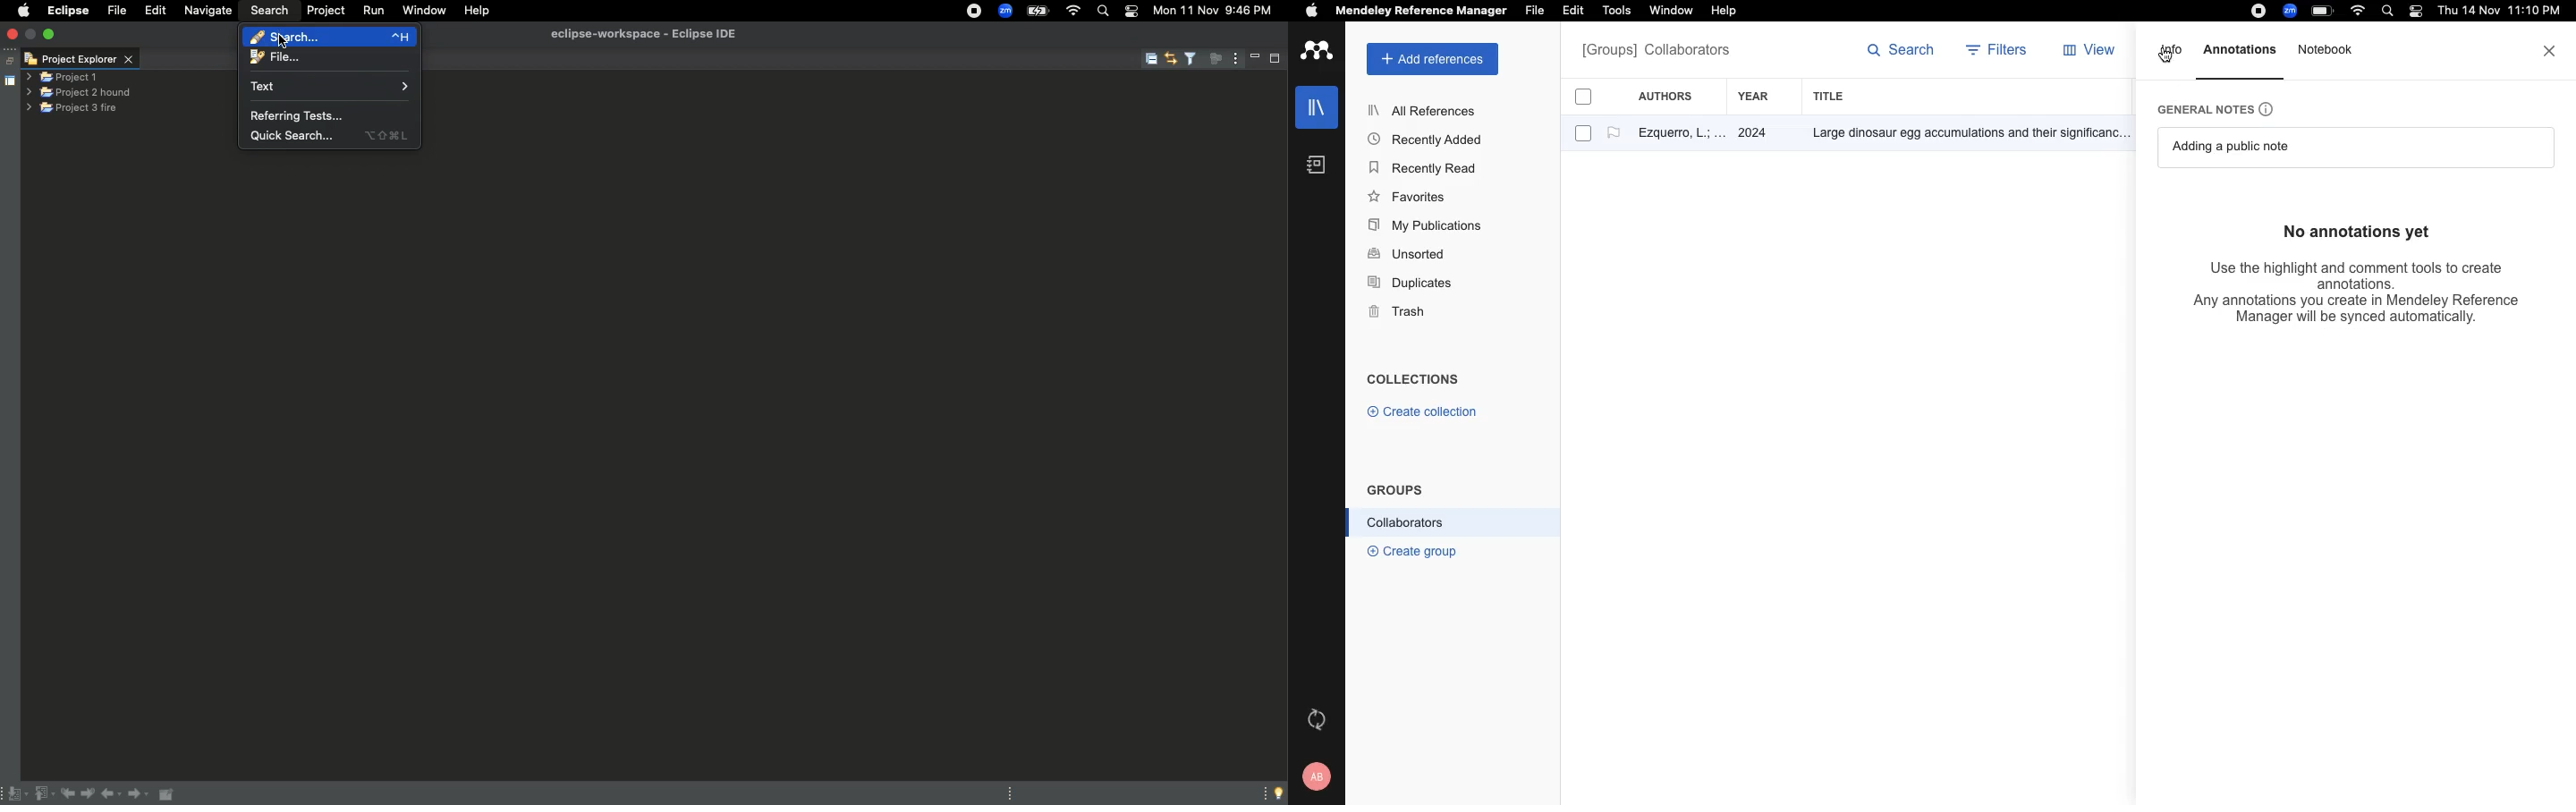 The width and height of the screenshot is (2576, 812). I want to click on Search, so click(271, 13).